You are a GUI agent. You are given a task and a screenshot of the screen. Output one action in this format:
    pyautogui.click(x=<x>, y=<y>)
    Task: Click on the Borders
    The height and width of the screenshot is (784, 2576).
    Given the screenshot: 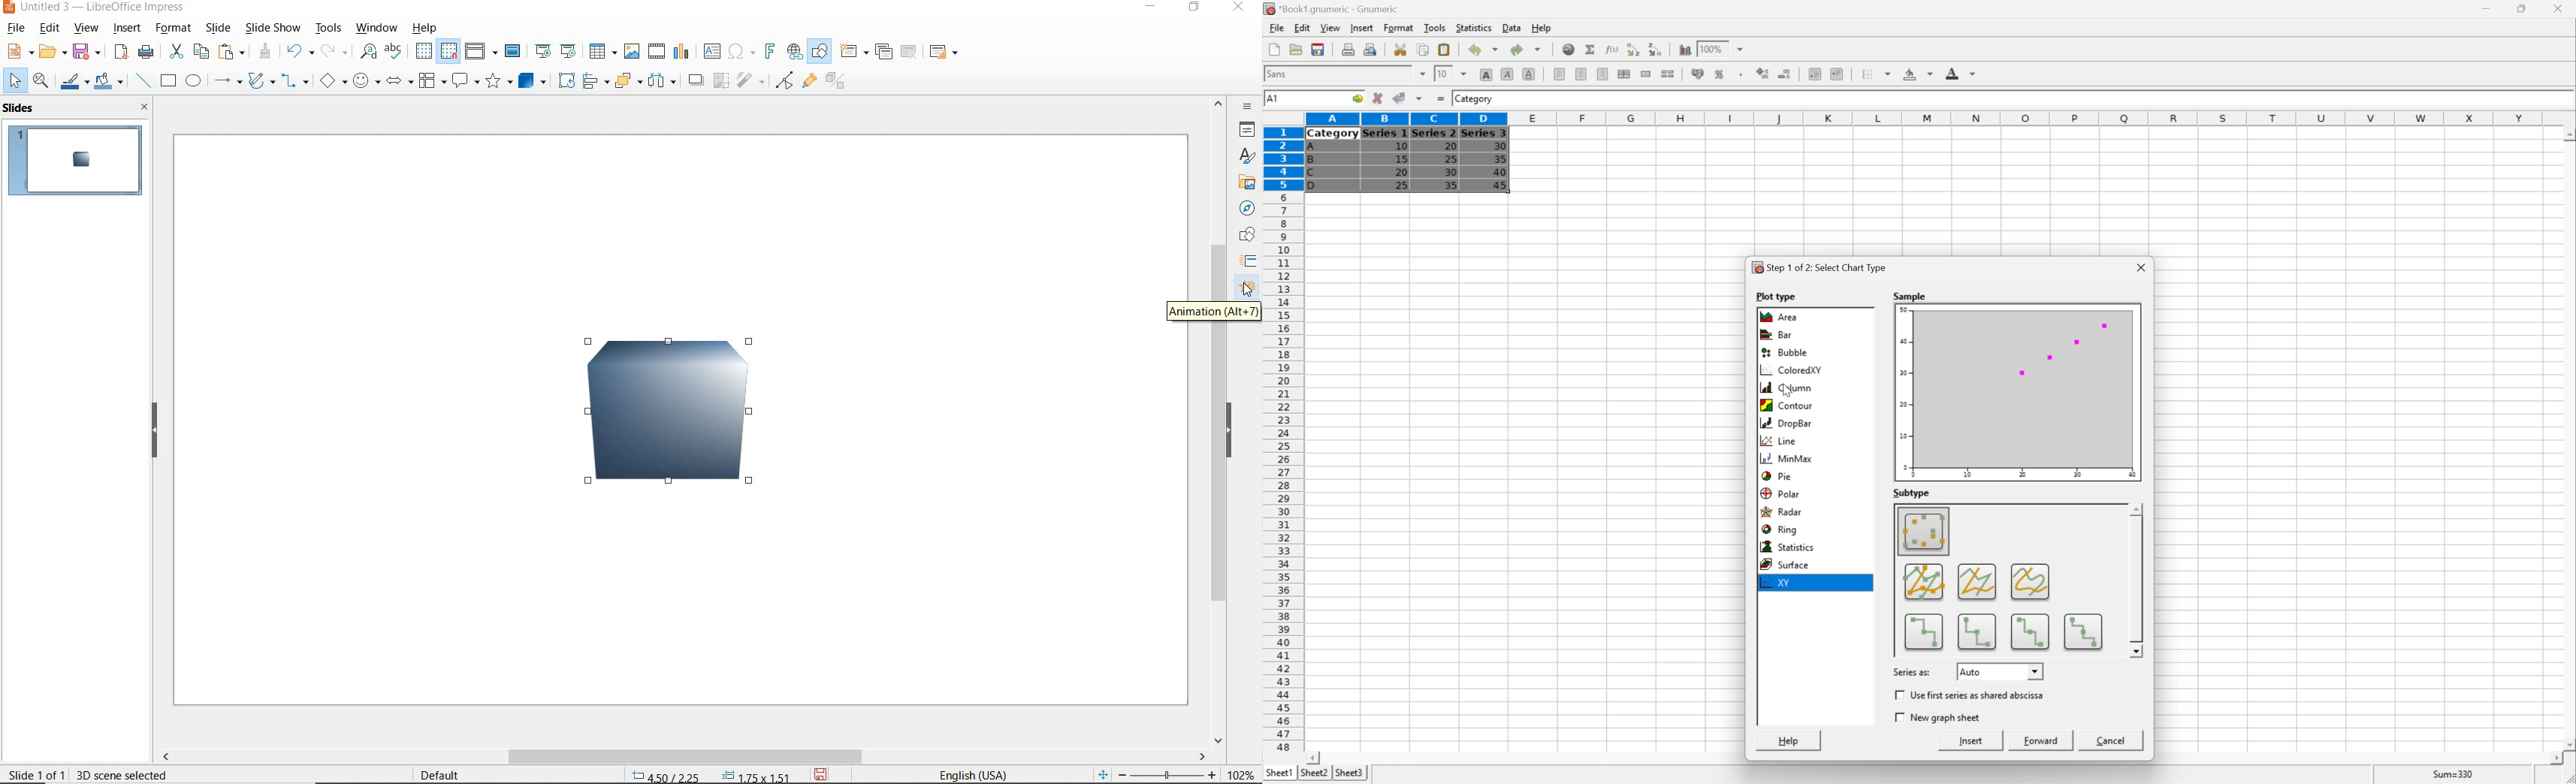 What is the action you would take?
    pyautogui.click(x=1879, y=73)
    